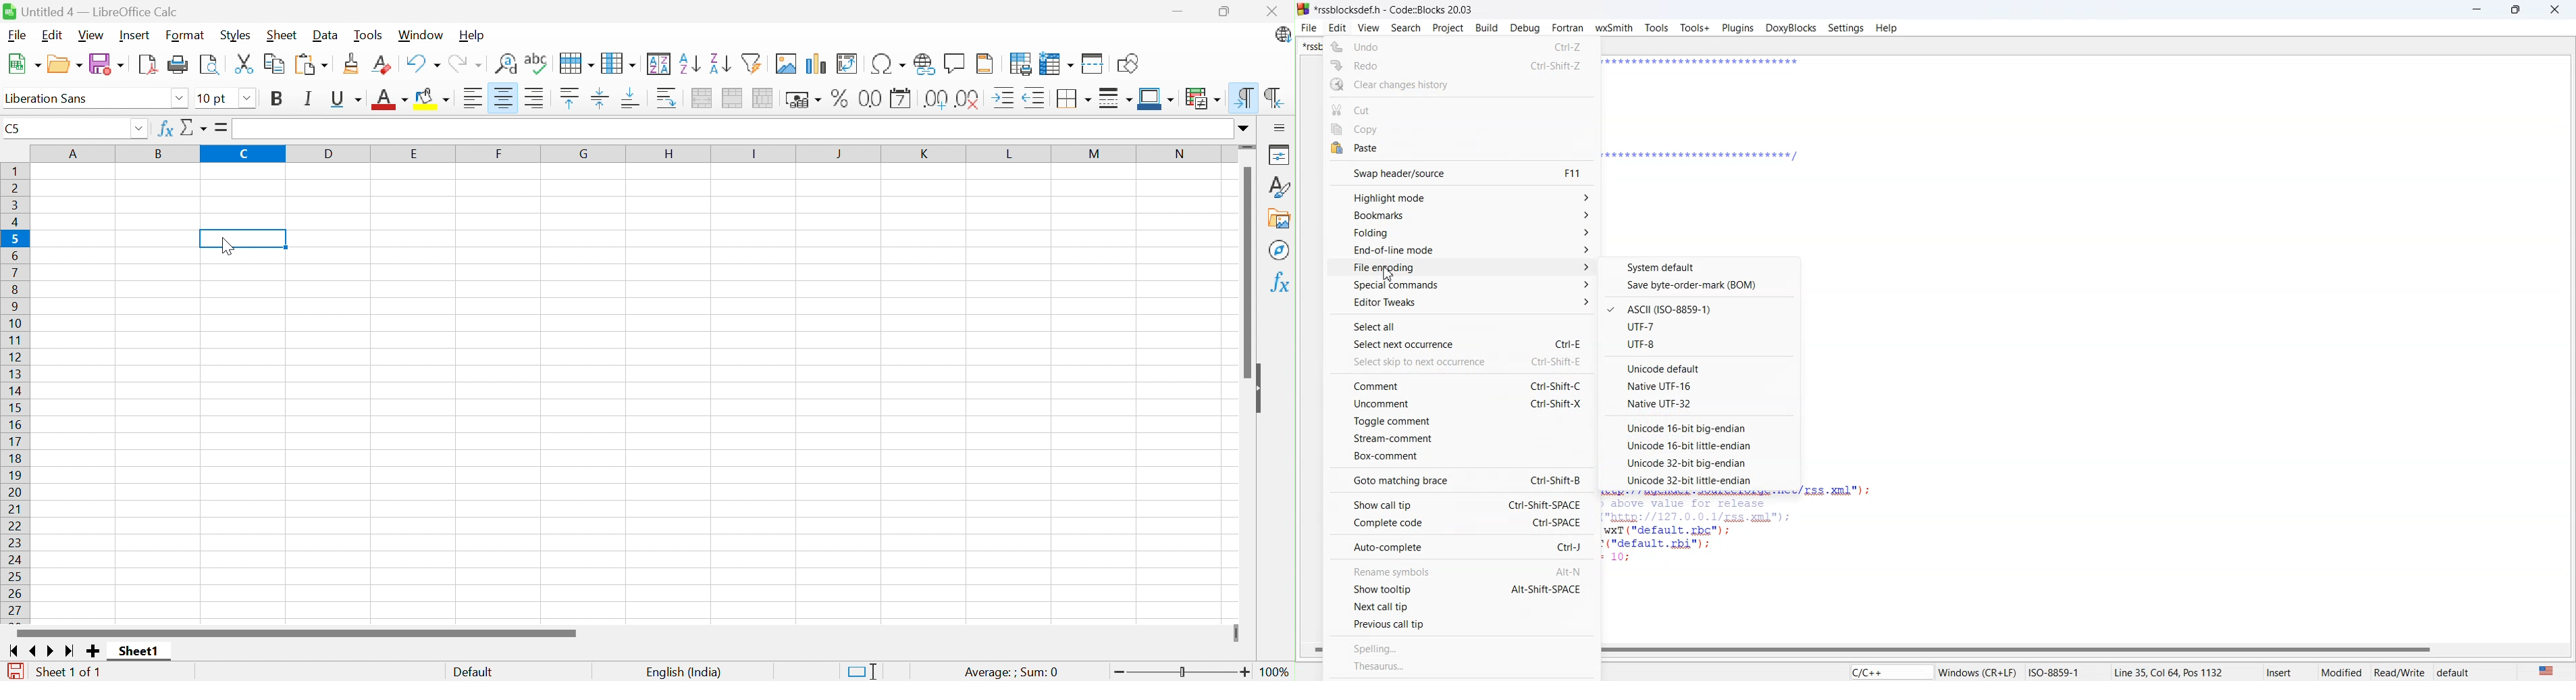 Image resolution: width=2576 pixels, height=700 pixels. What do you see at coordinates (107, 64) in the screenshot?
I see `Save` at bounding box center [107, 64].